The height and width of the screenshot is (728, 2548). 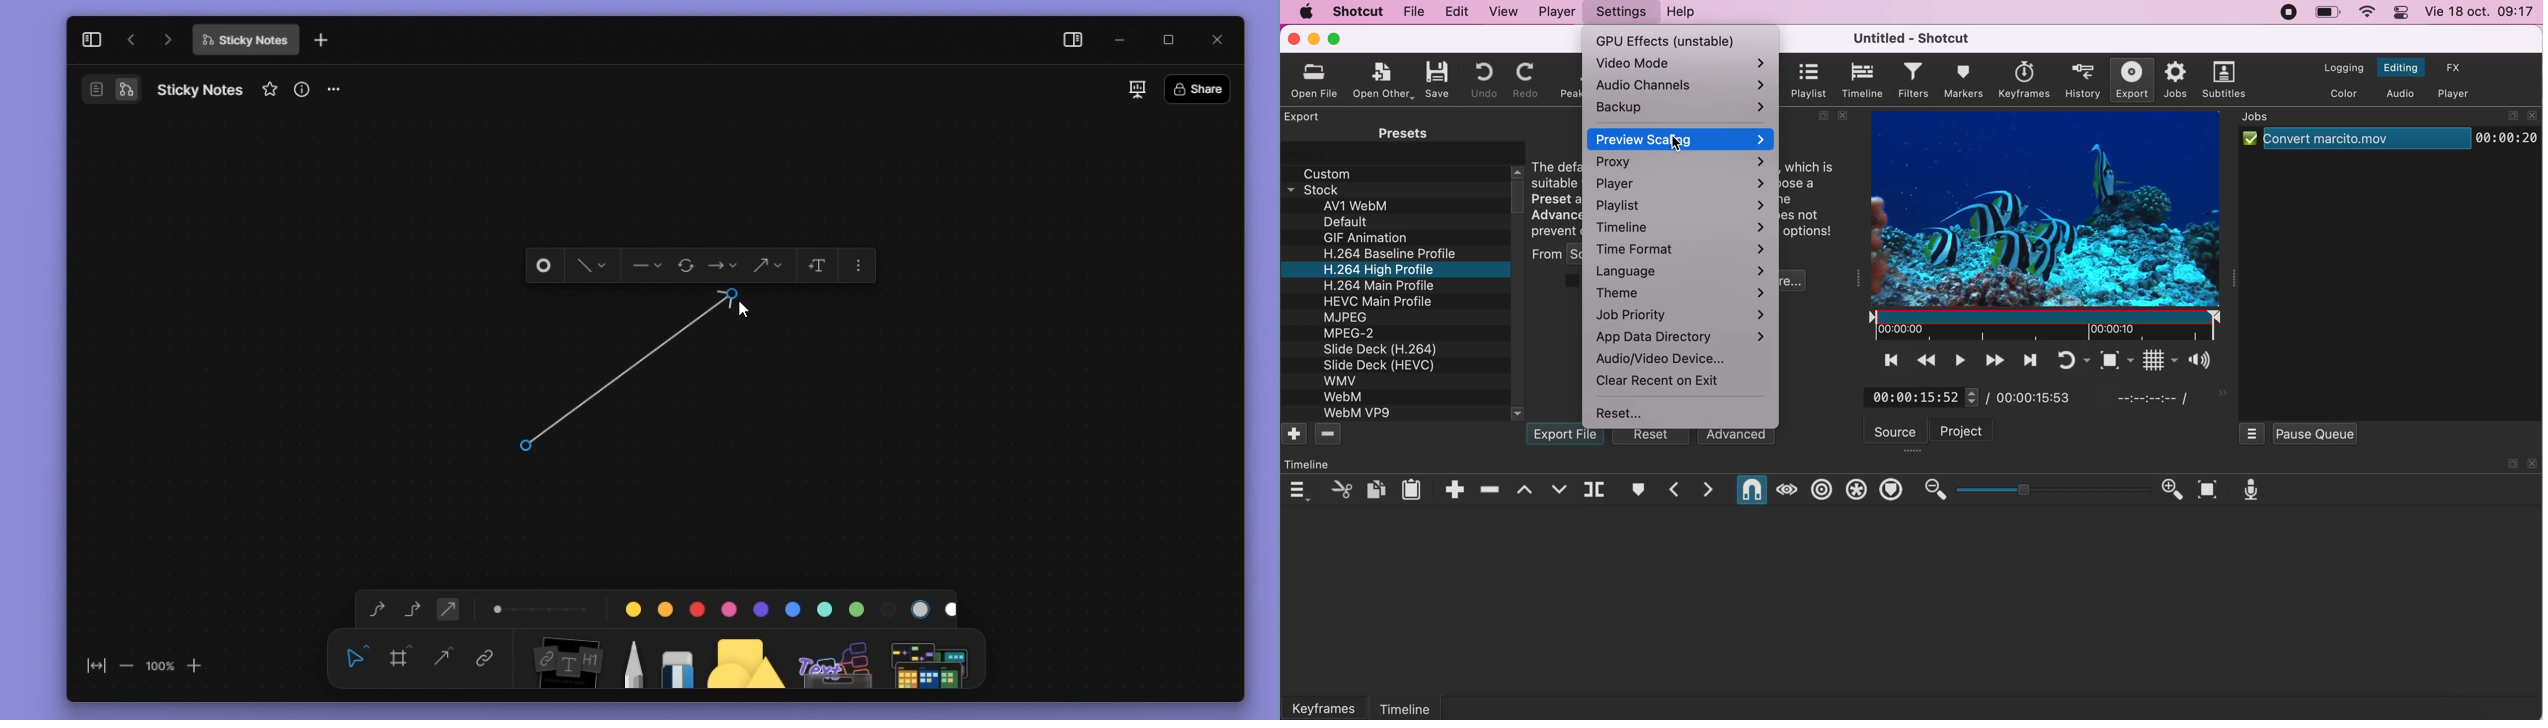 I want to click on MJPEG, so click(x=1350, y=316).